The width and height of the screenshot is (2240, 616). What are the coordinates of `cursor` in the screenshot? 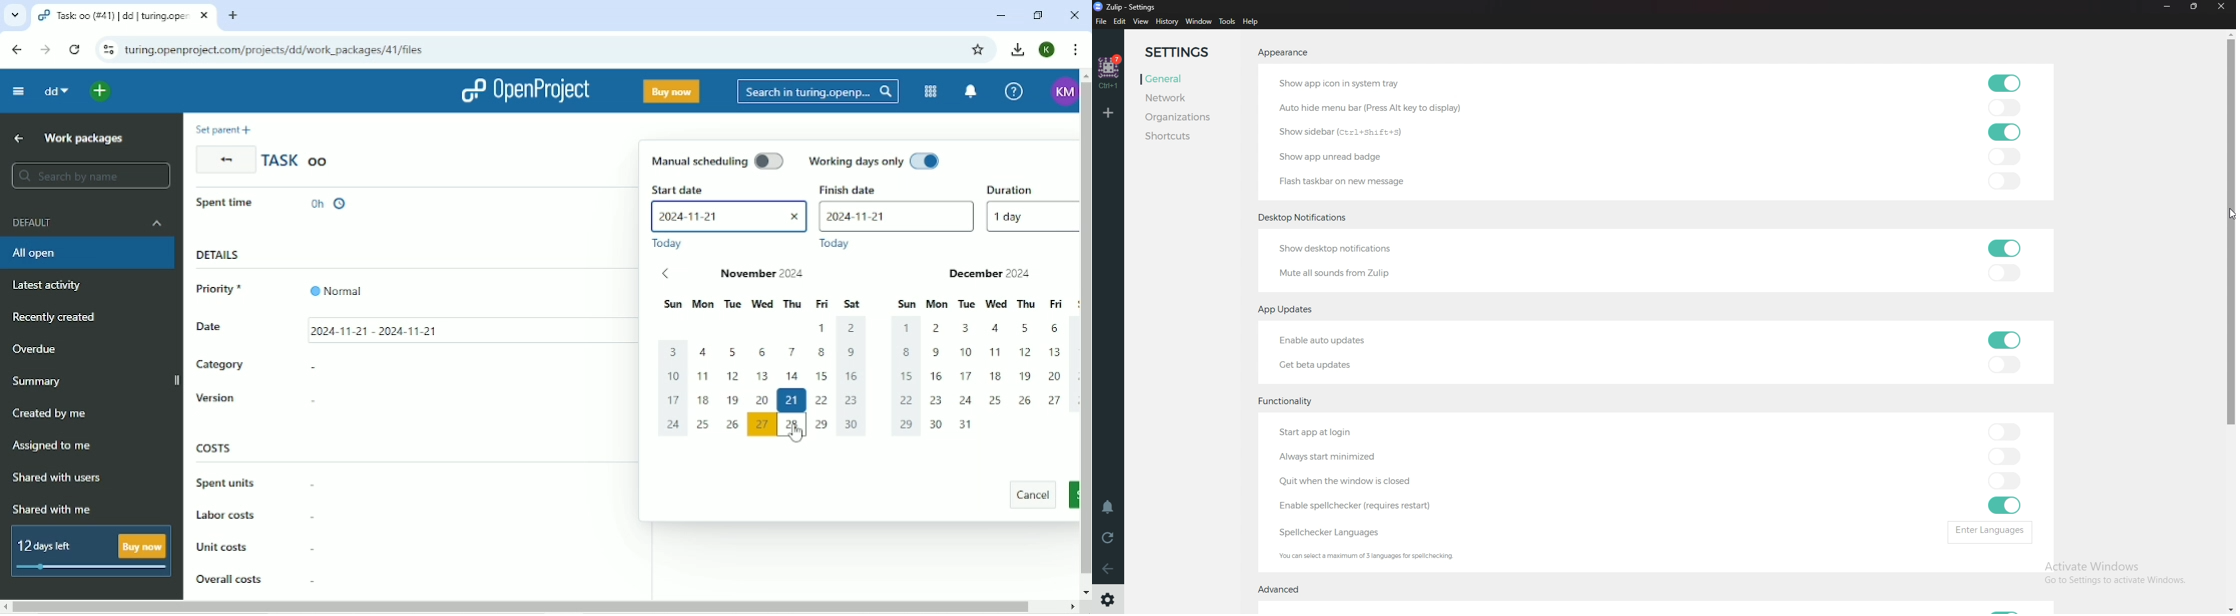 It's located at (793, 432).